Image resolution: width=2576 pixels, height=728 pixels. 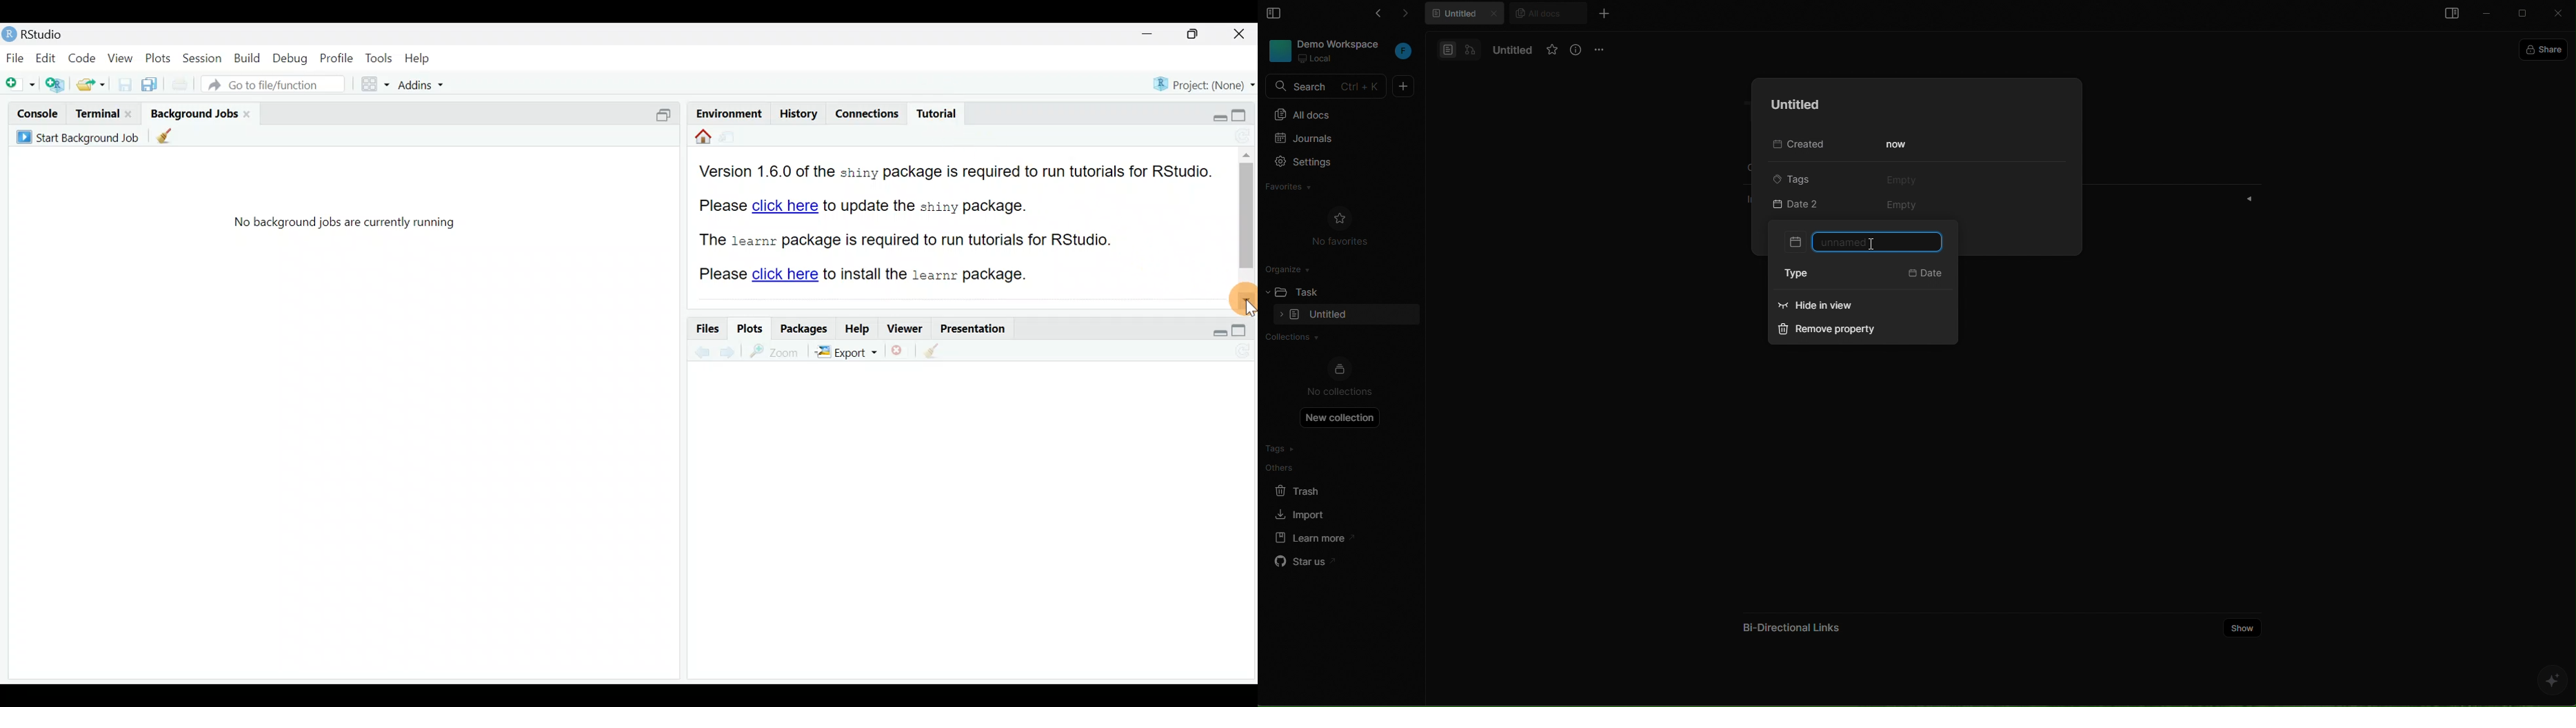 What do you see at coordinates (77, 136) in the screenshot?
I see `Start Background Job` at bounding box center [77, 136].